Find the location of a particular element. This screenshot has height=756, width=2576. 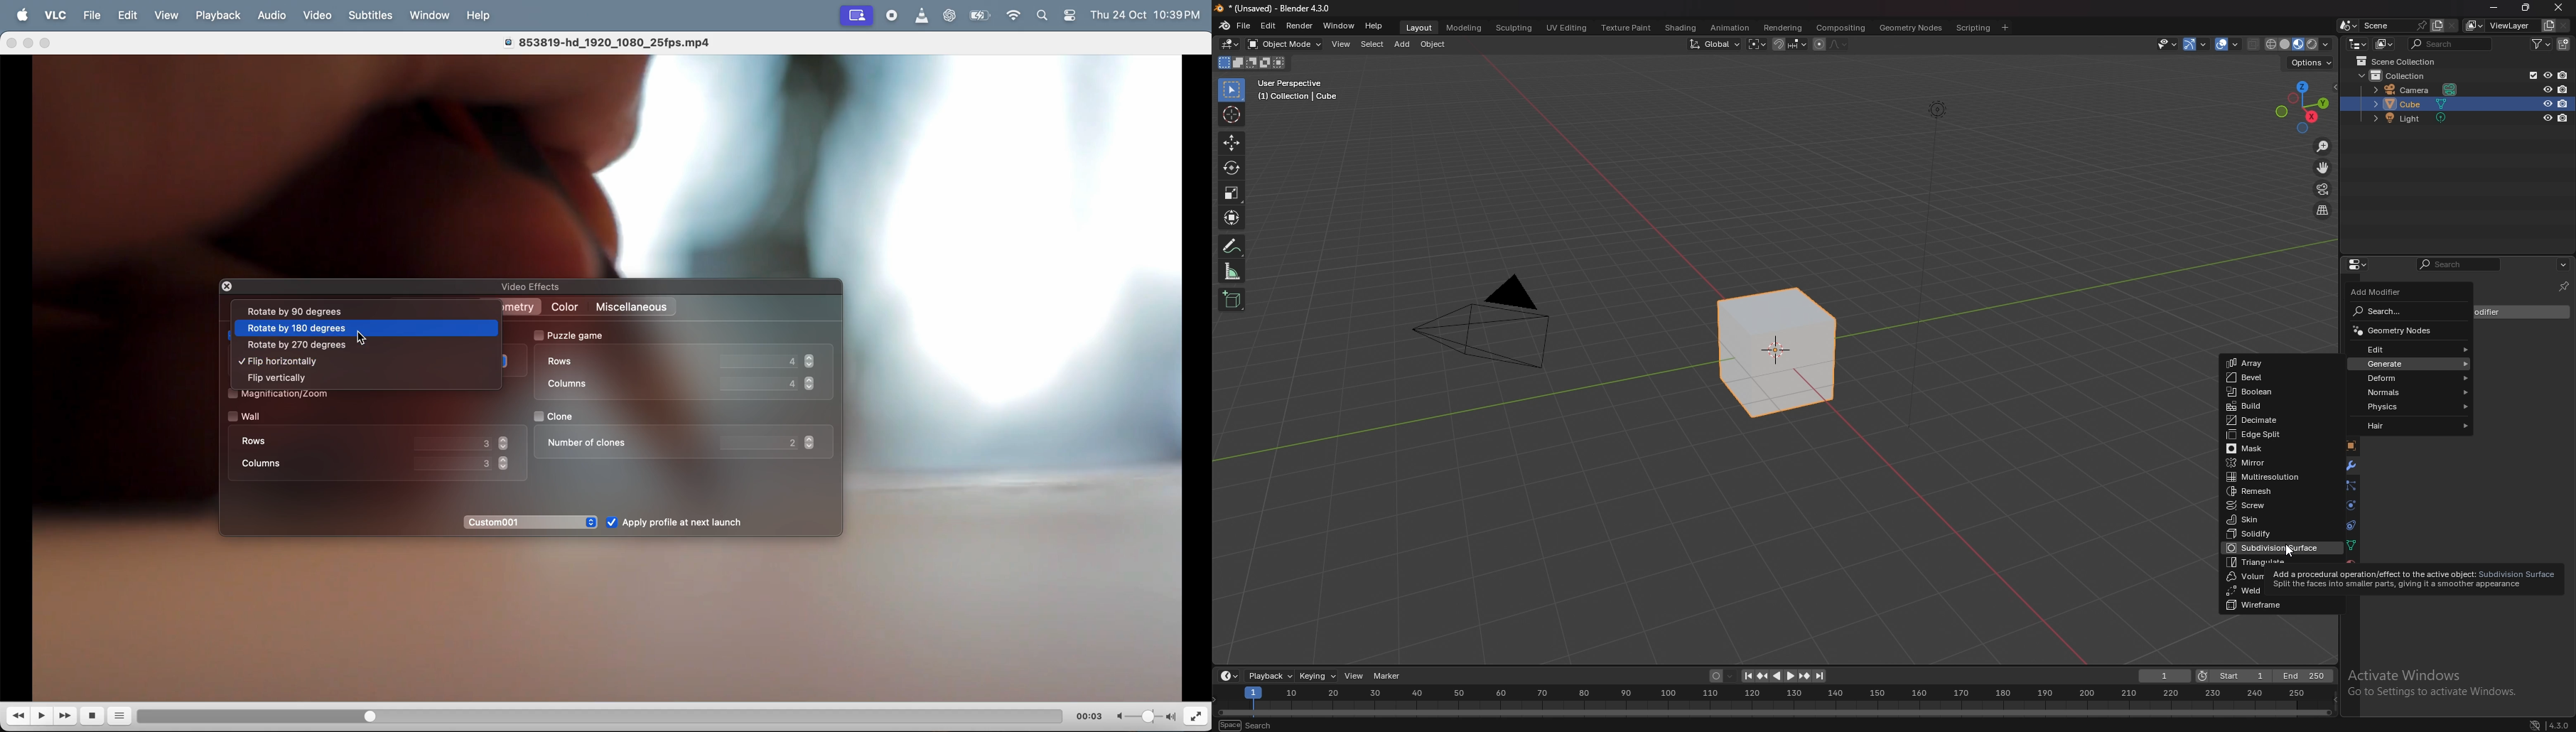

wall is located at coordinates (261, 416).